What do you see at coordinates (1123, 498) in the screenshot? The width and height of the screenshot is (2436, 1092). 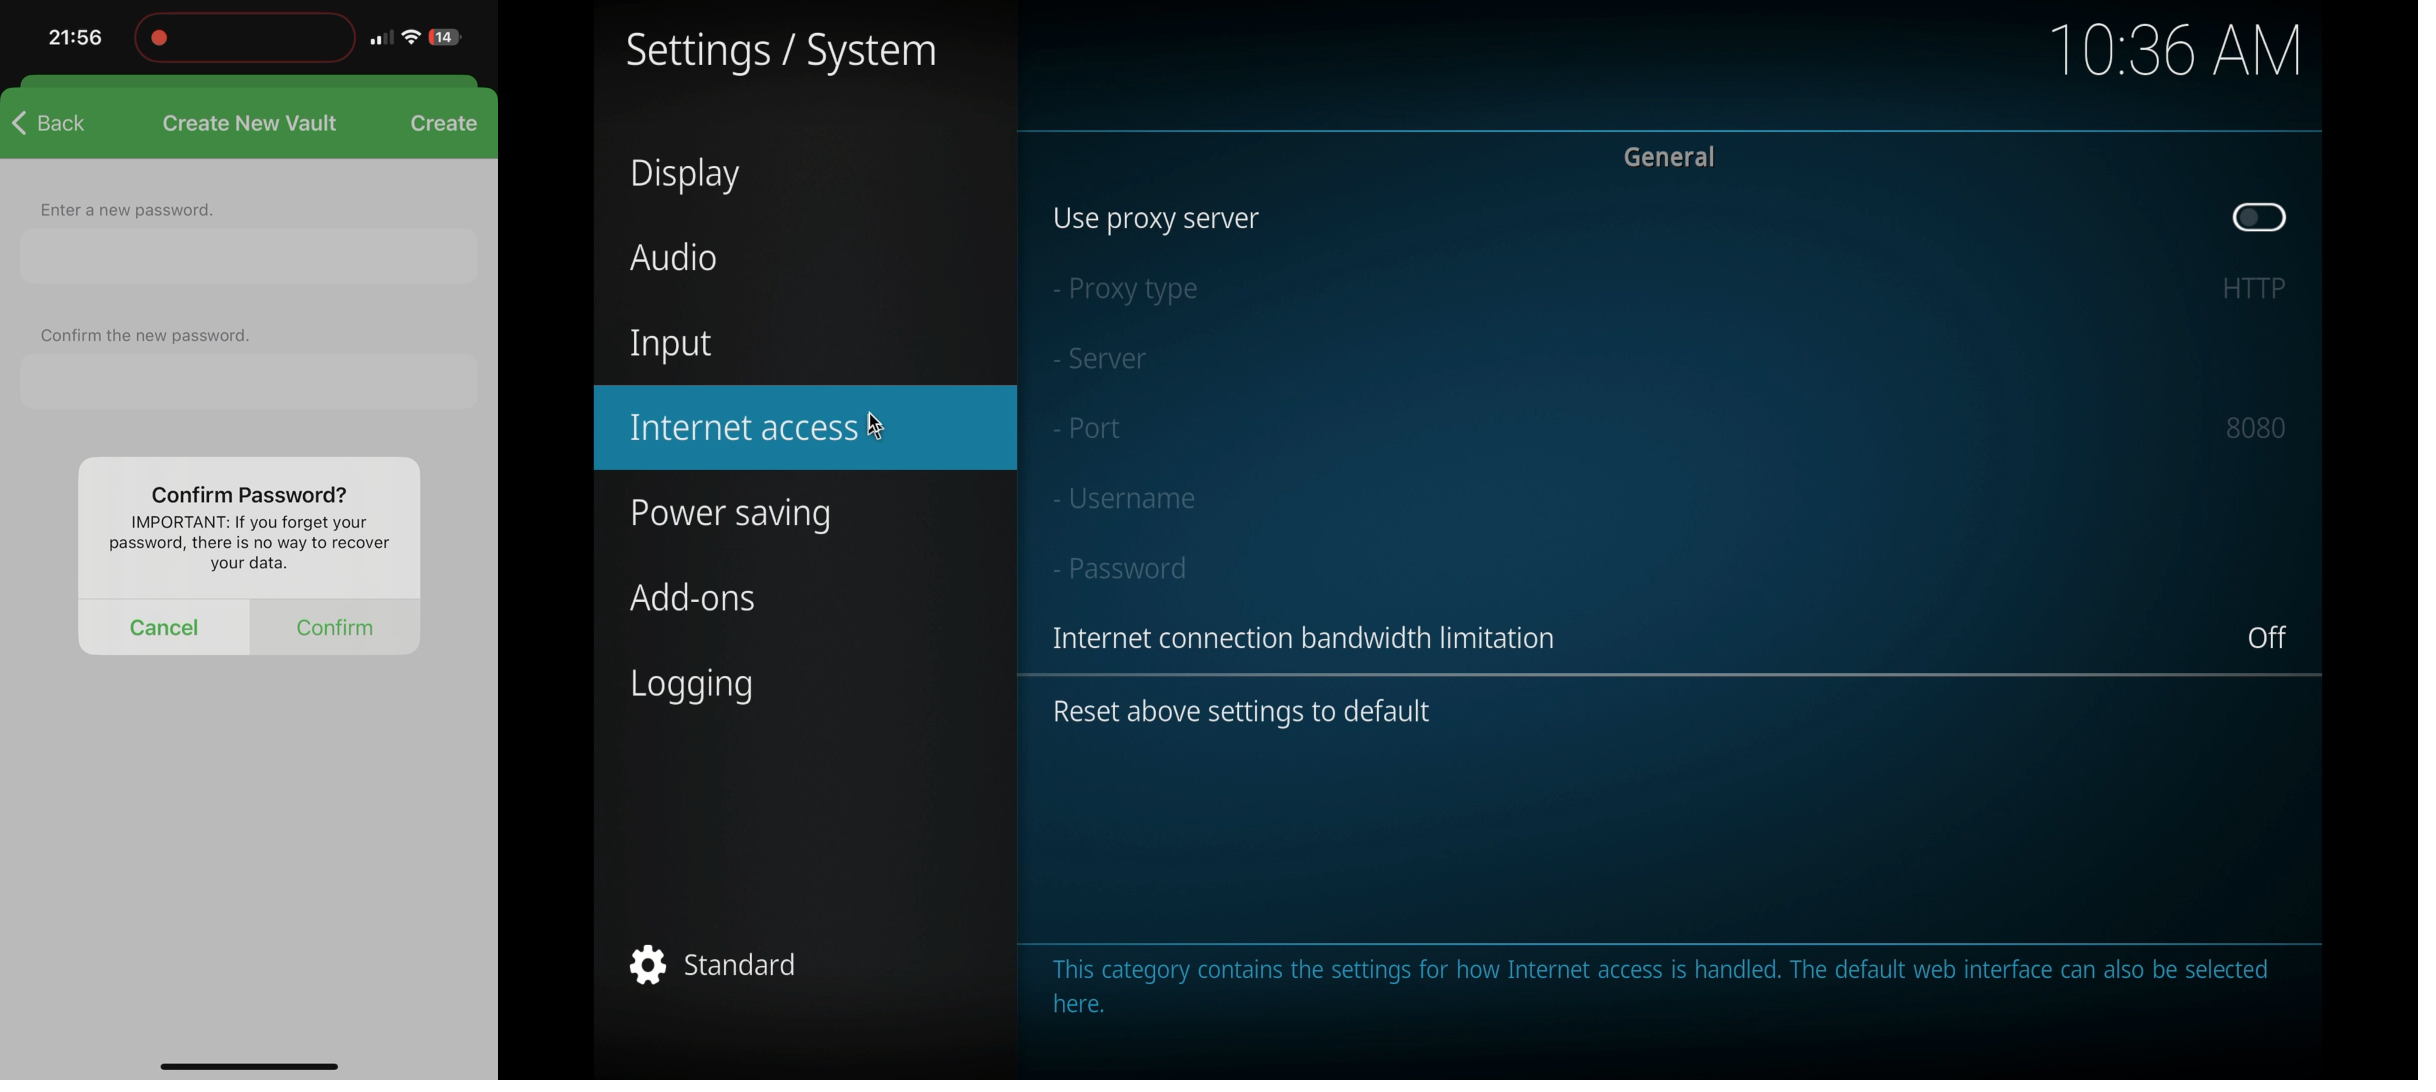 I see `username` at bounding box center [1123, 498].